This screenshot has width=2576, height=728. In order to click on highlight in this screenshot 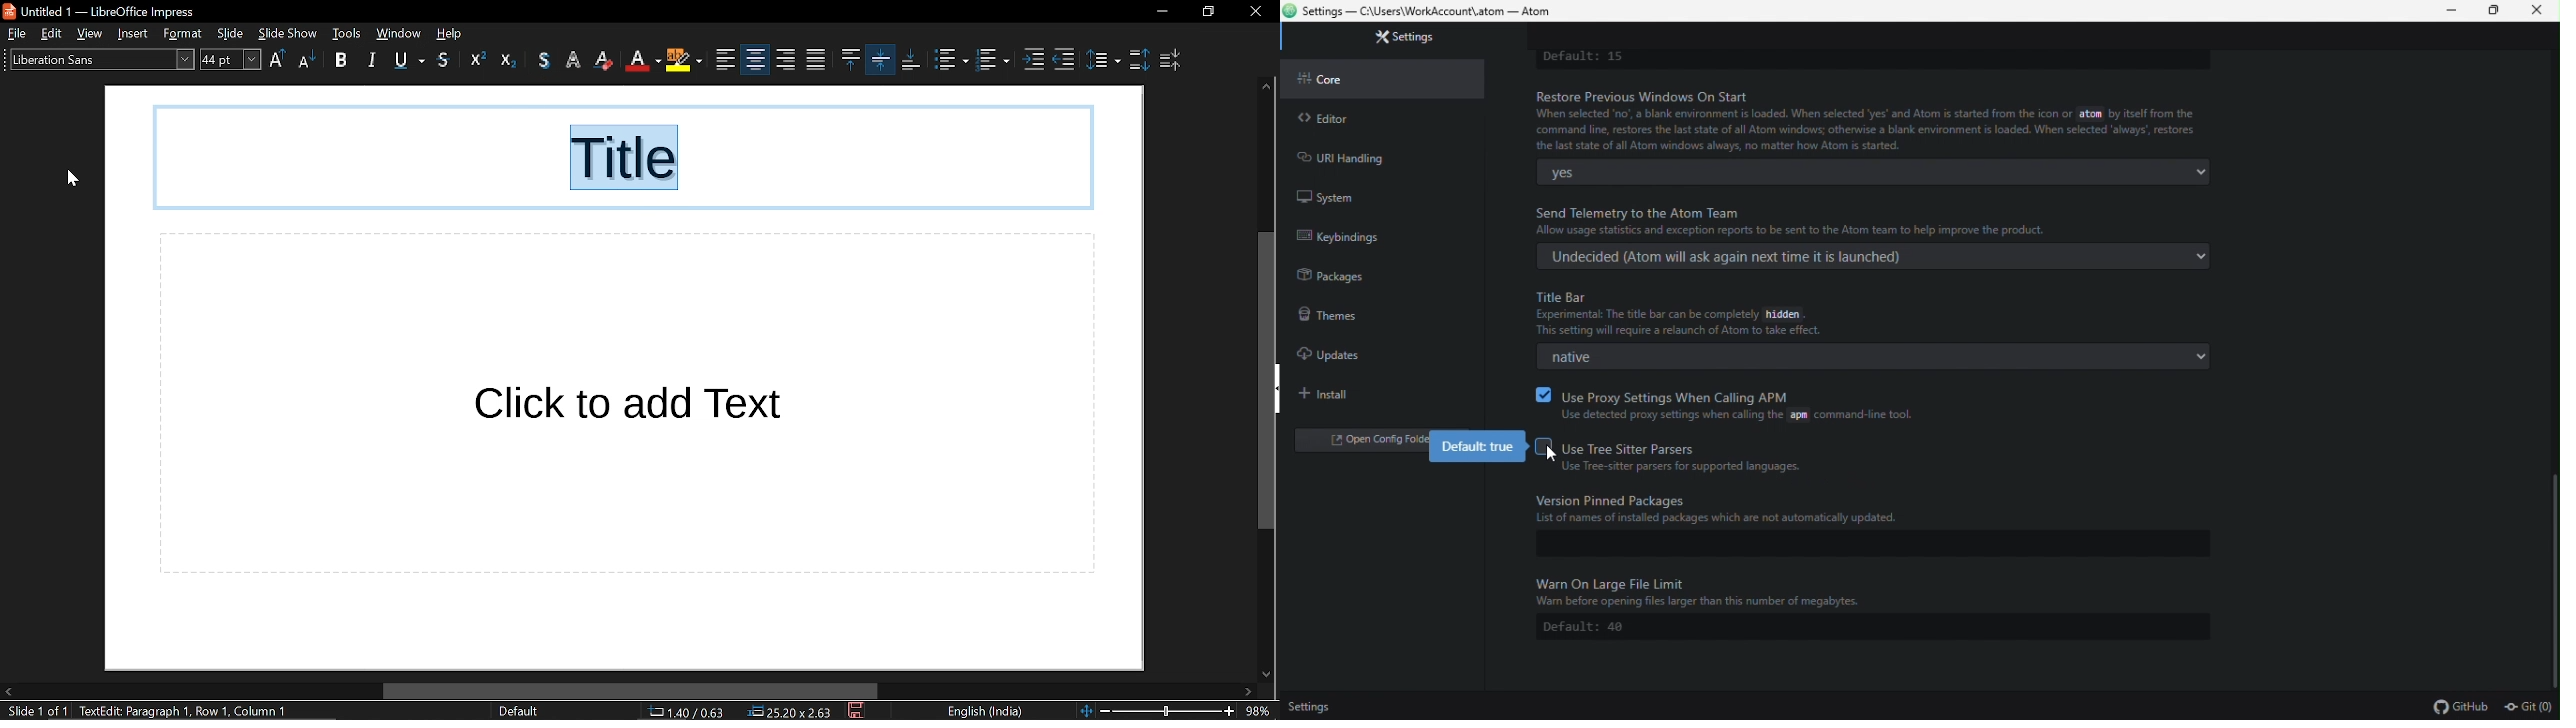, I will do `click(644, 60)`.